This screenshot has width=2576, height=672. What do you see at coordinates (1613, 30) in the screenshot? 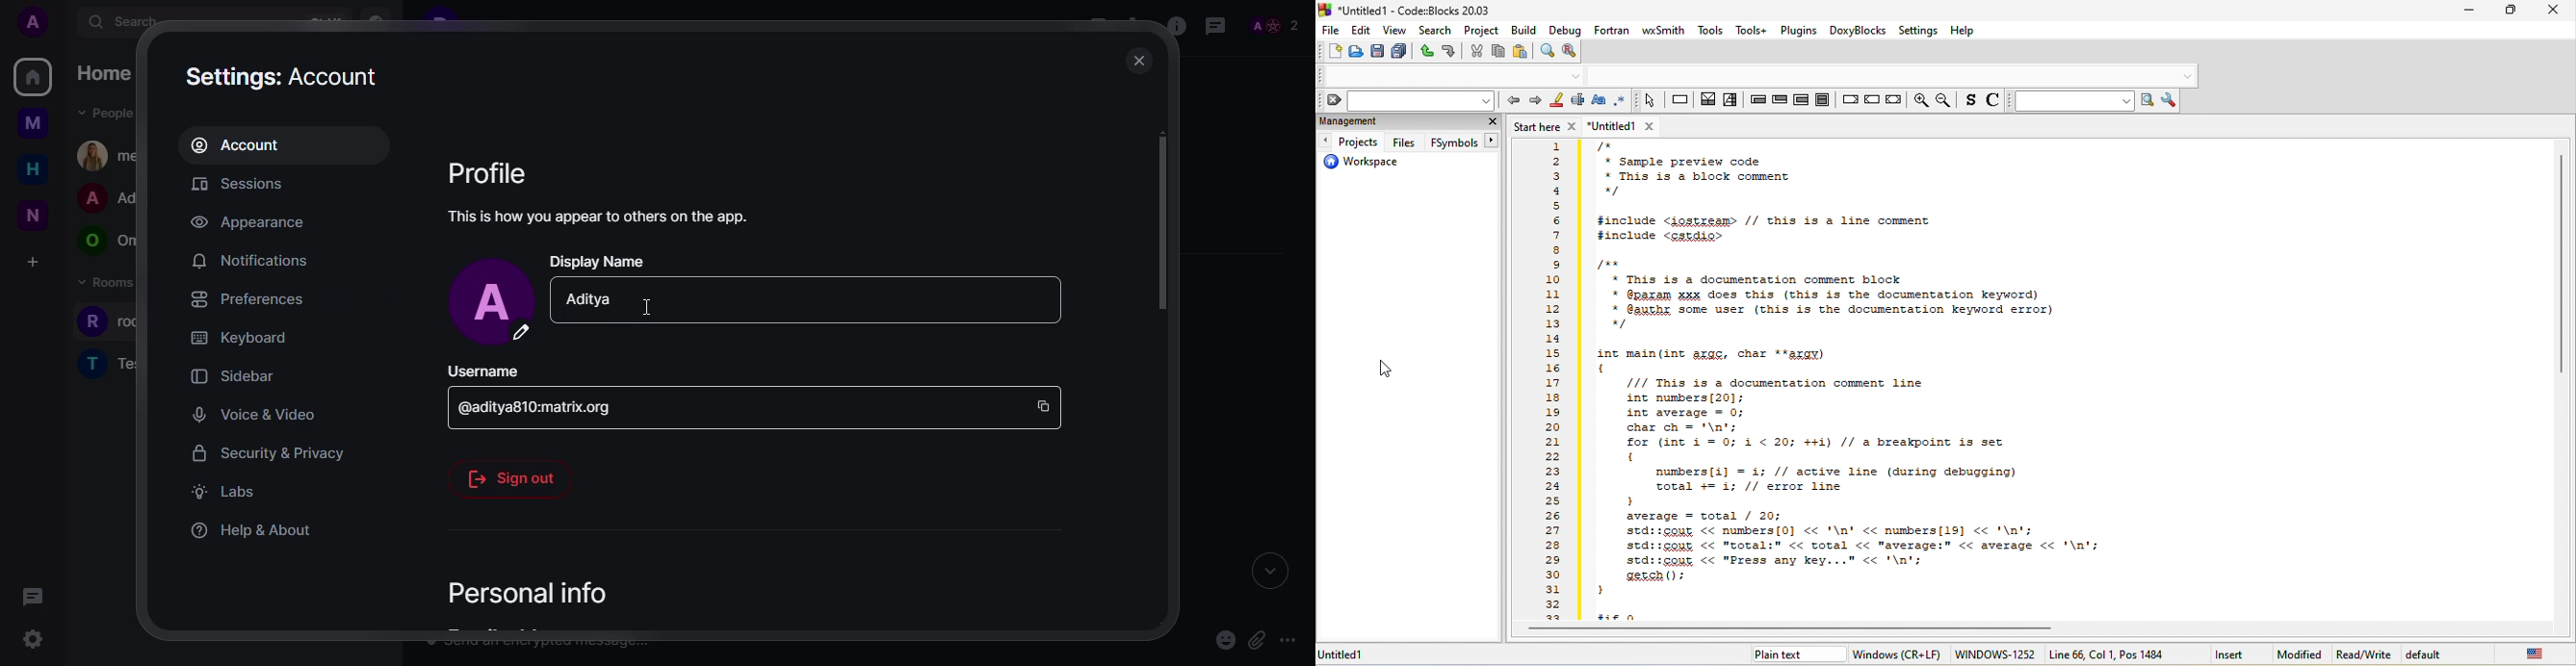
I see `fortran` at bounding box center [1613, 30].